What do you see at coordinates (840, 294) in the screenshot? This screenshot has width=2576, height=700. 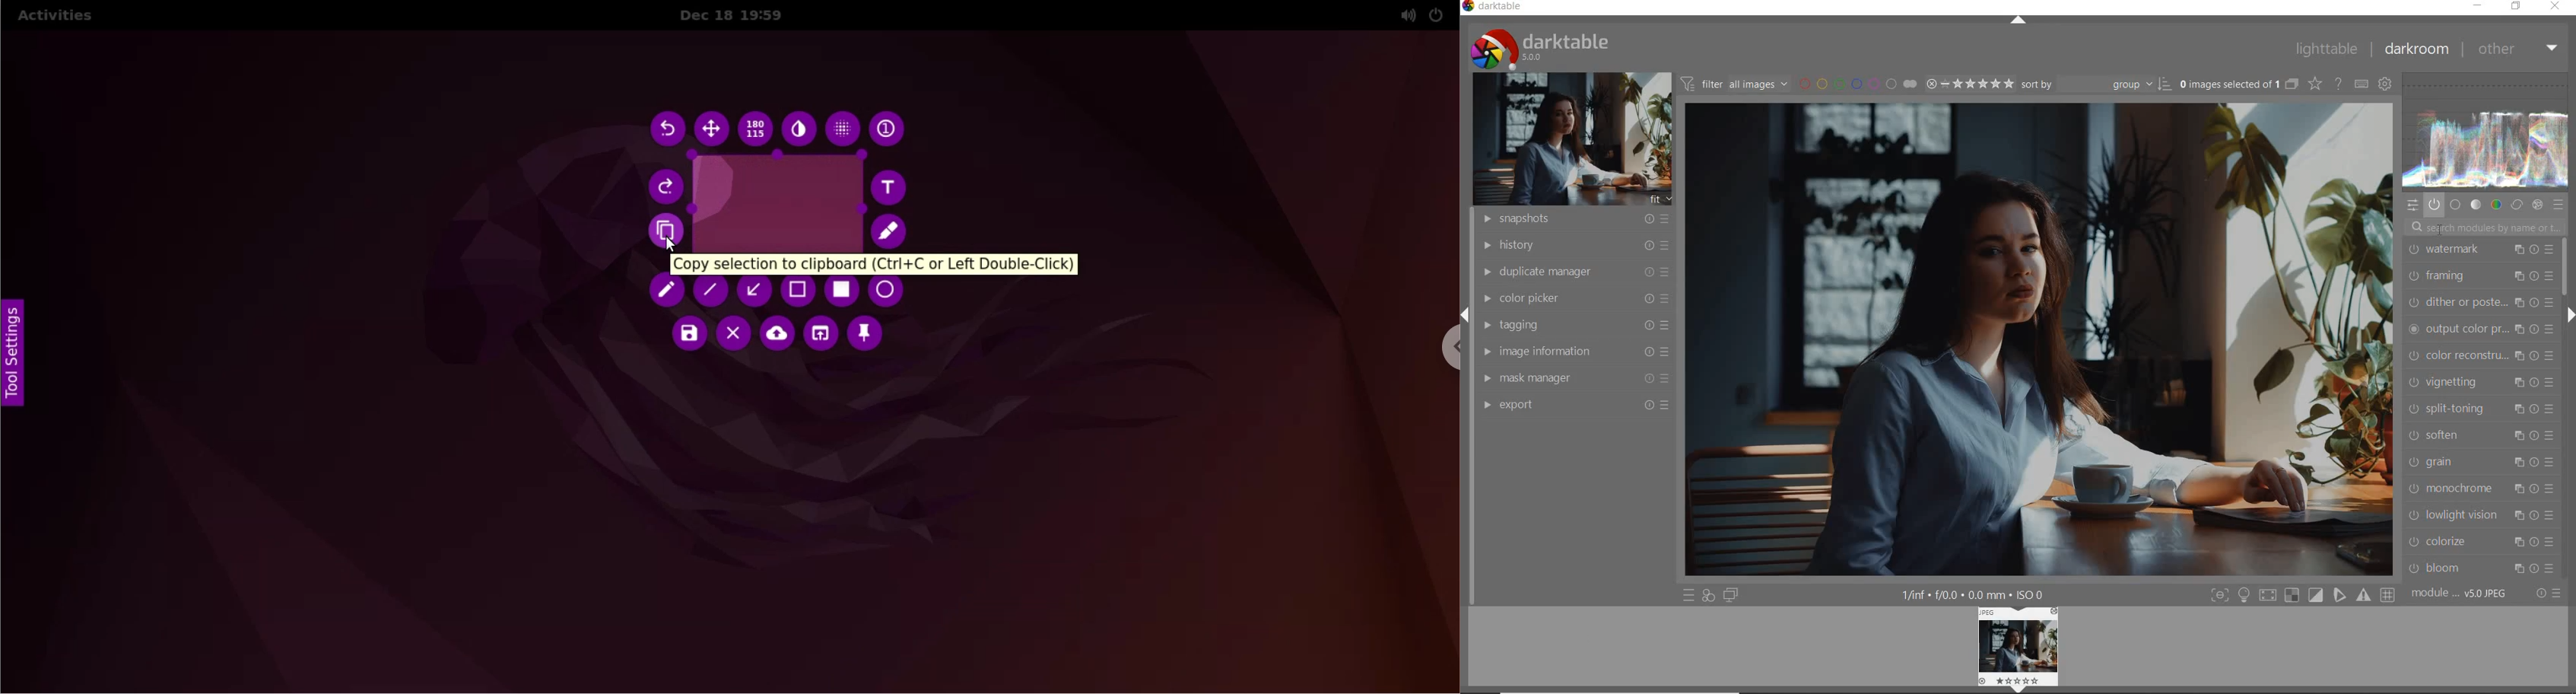 I see `selection as paint tool` at bounding box center [840, 294].